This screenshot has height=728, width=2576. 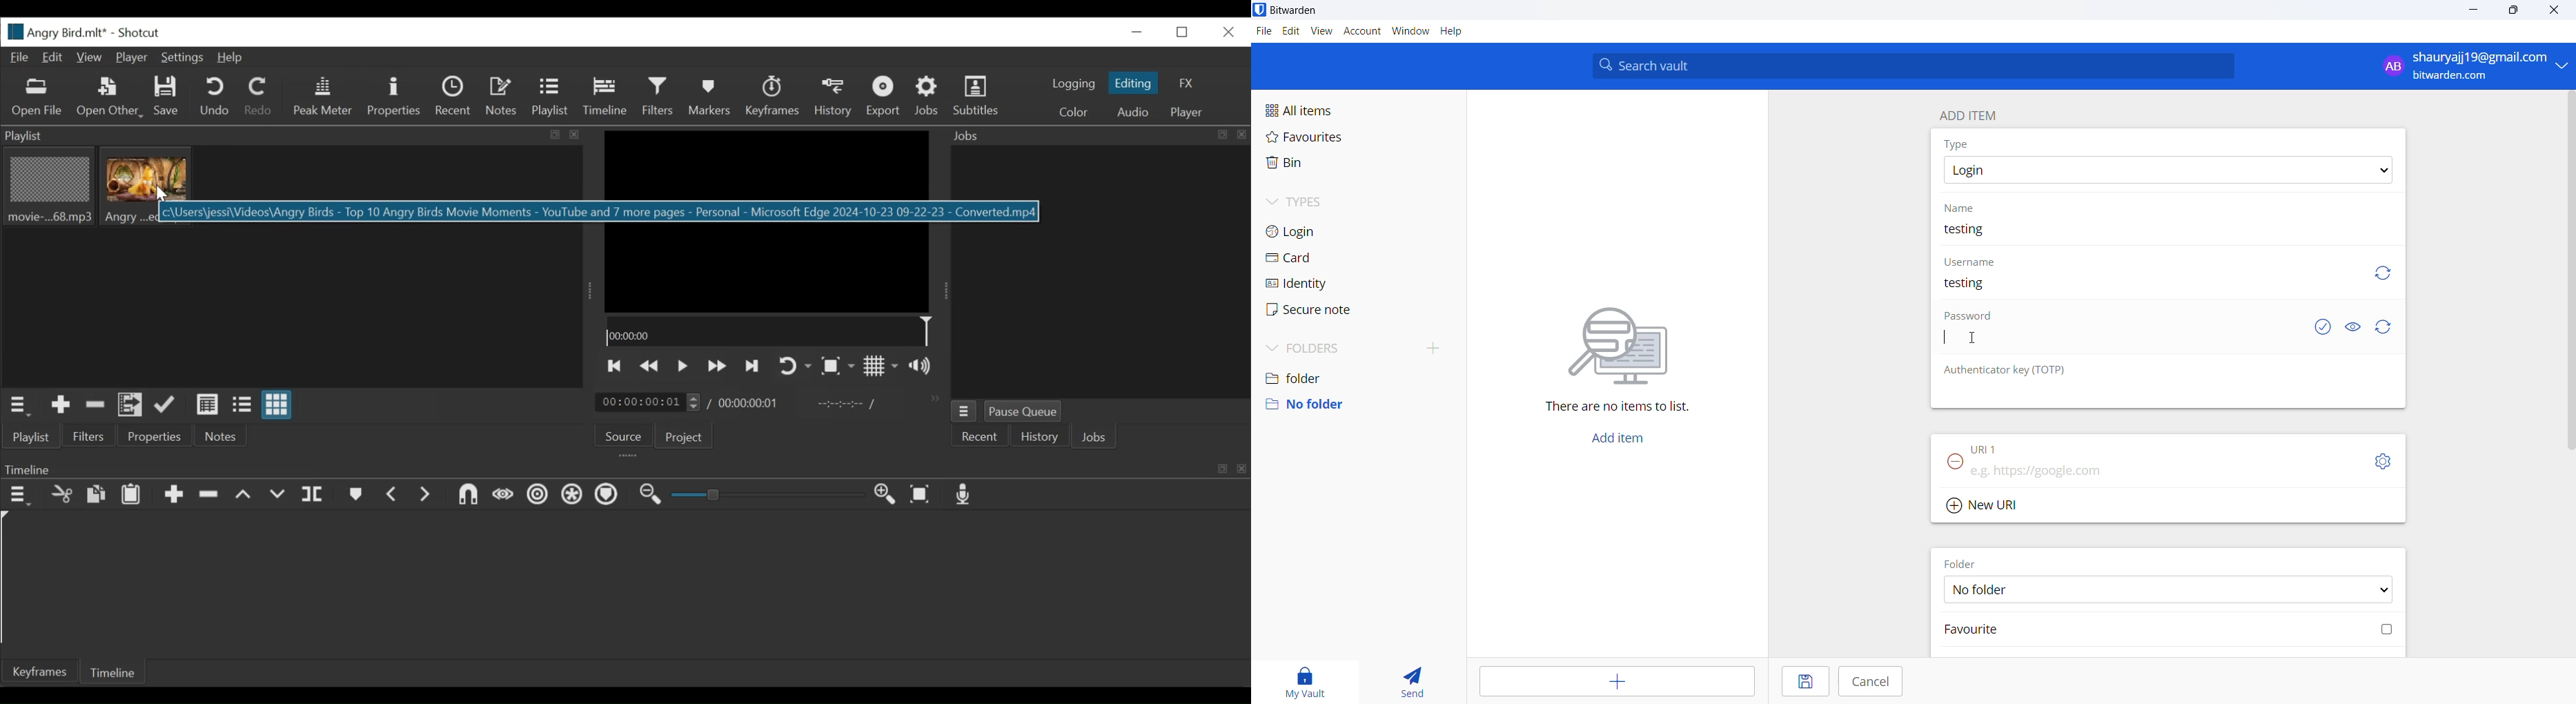 What do you see at coordinates (682, 366) in the screenshot?
I see `Toggle play or pause (space)` at bounding box center [682, 366].